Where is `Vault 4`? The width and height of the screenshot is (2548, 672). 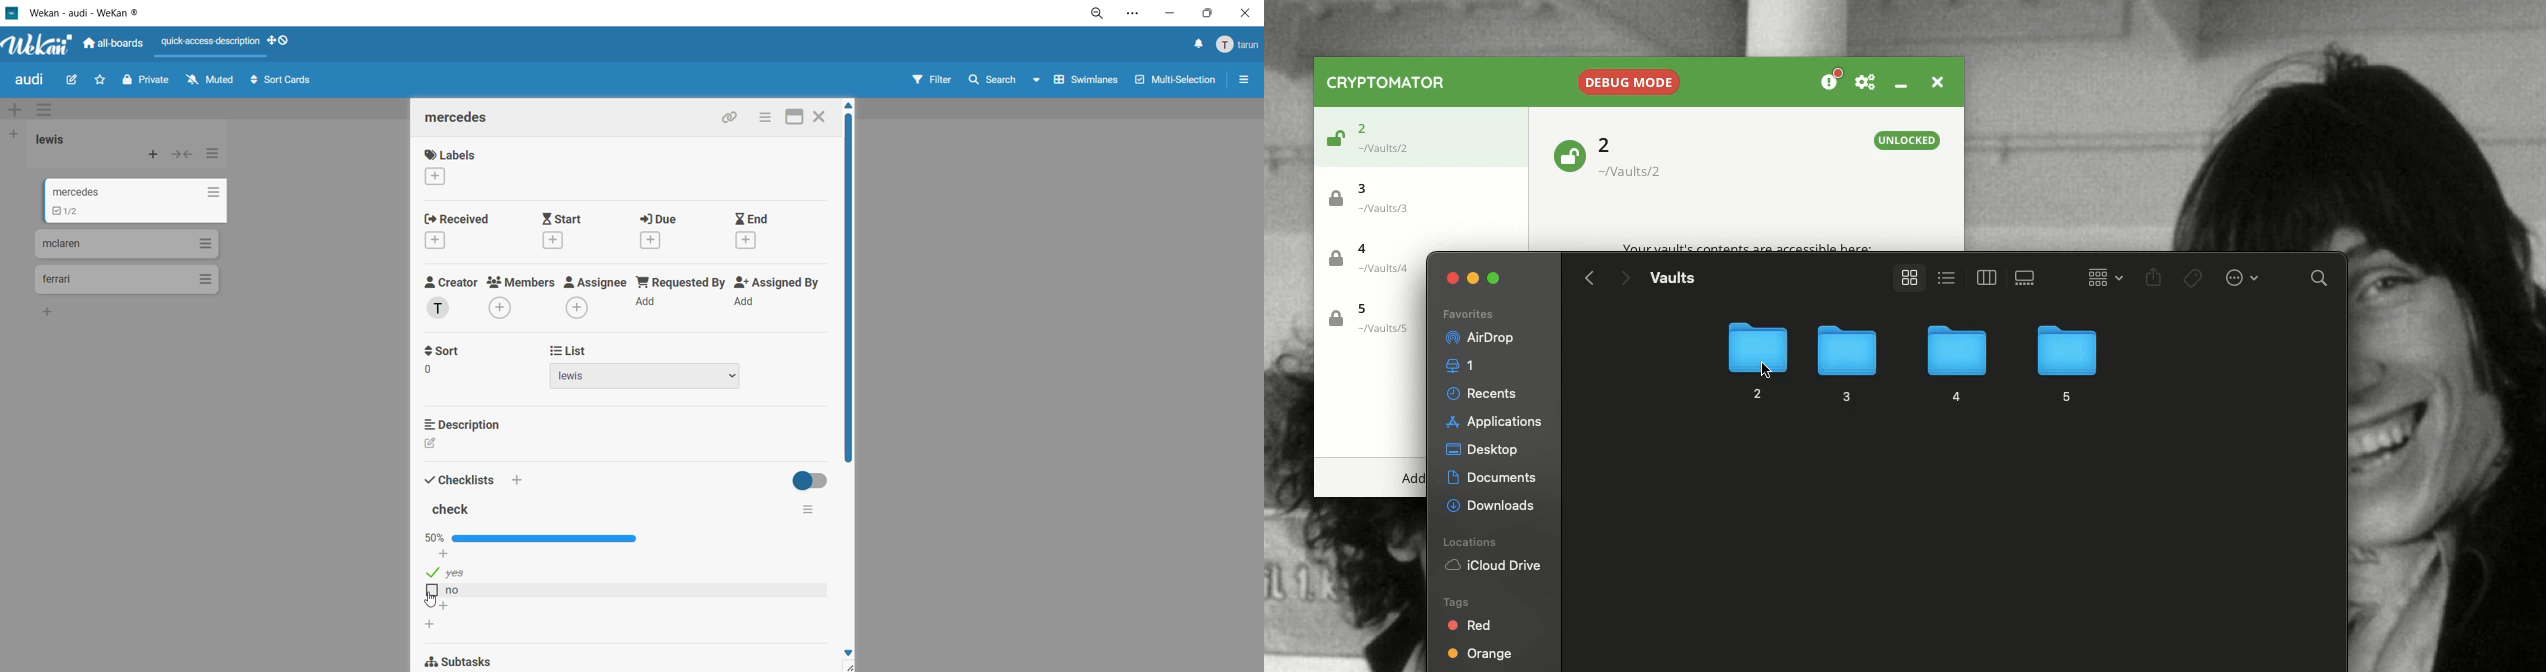 Vault 4 is located at coordinates (1376, 261).